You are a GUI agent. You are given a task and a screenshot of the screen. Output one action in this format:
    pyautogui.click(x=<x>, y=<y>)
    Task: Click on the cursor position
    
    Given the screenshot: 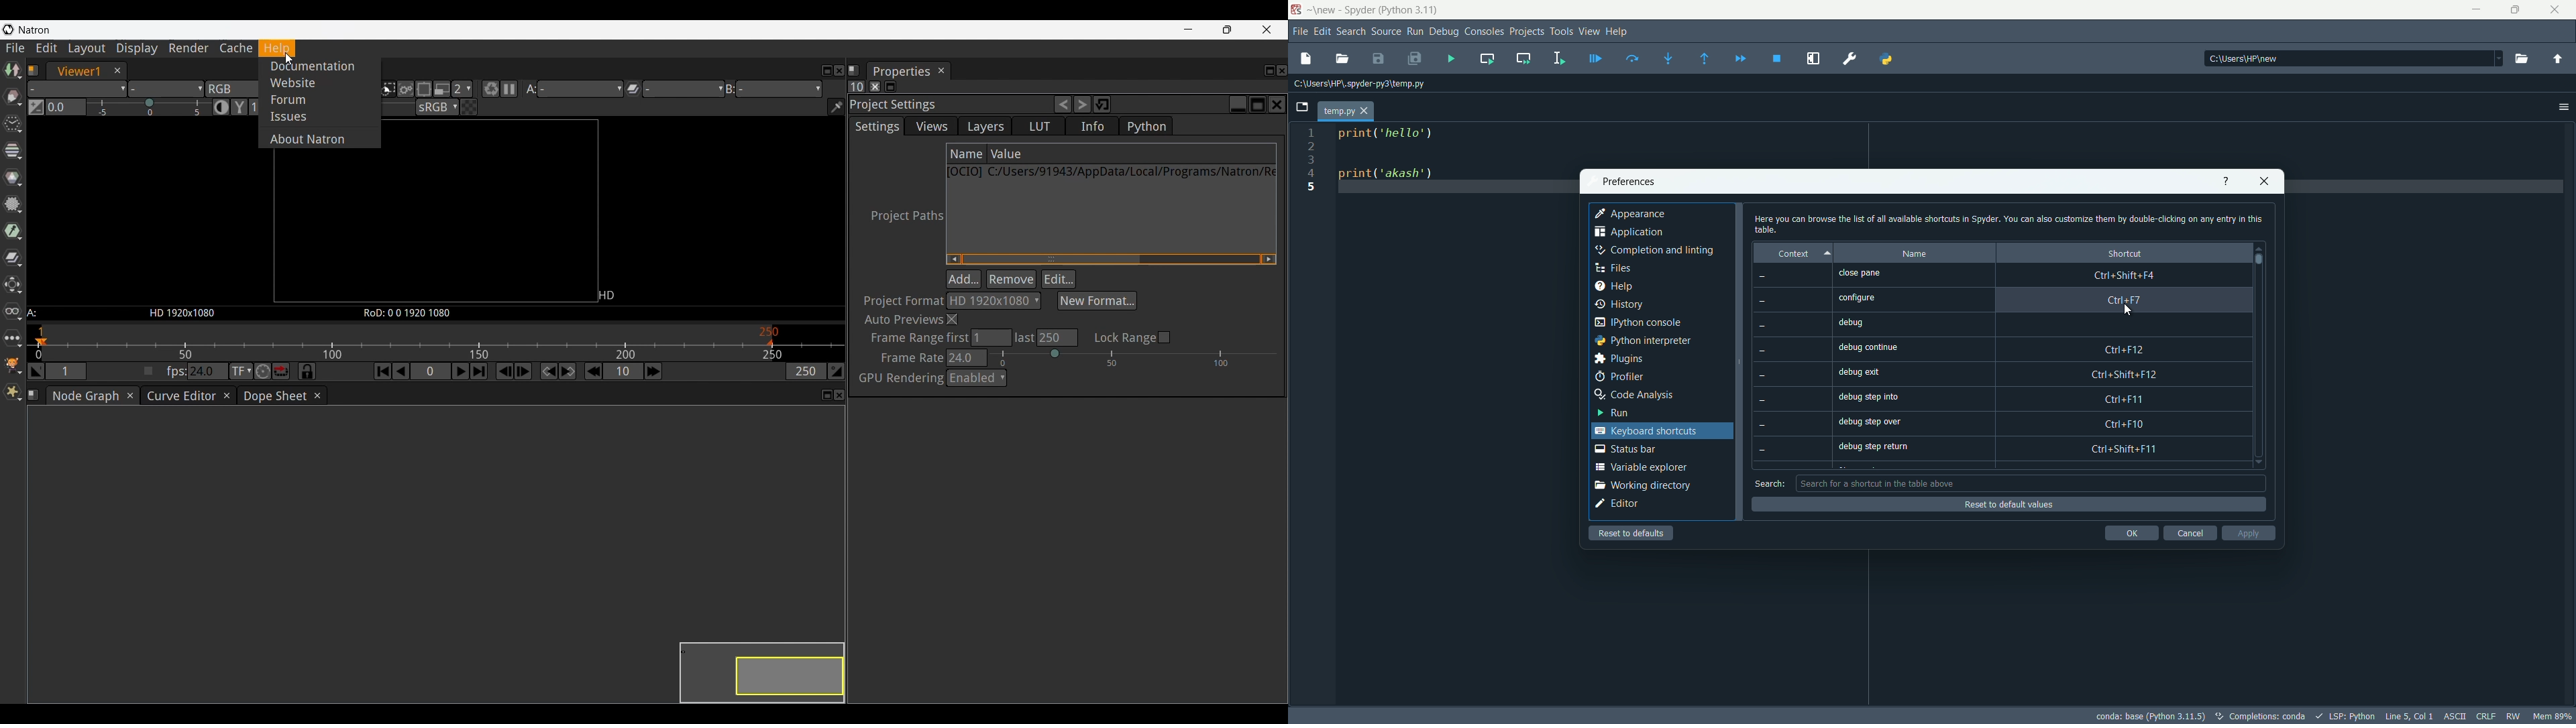 What is the action you would take?
    pyautogui.click(x=2408, y=715)
    